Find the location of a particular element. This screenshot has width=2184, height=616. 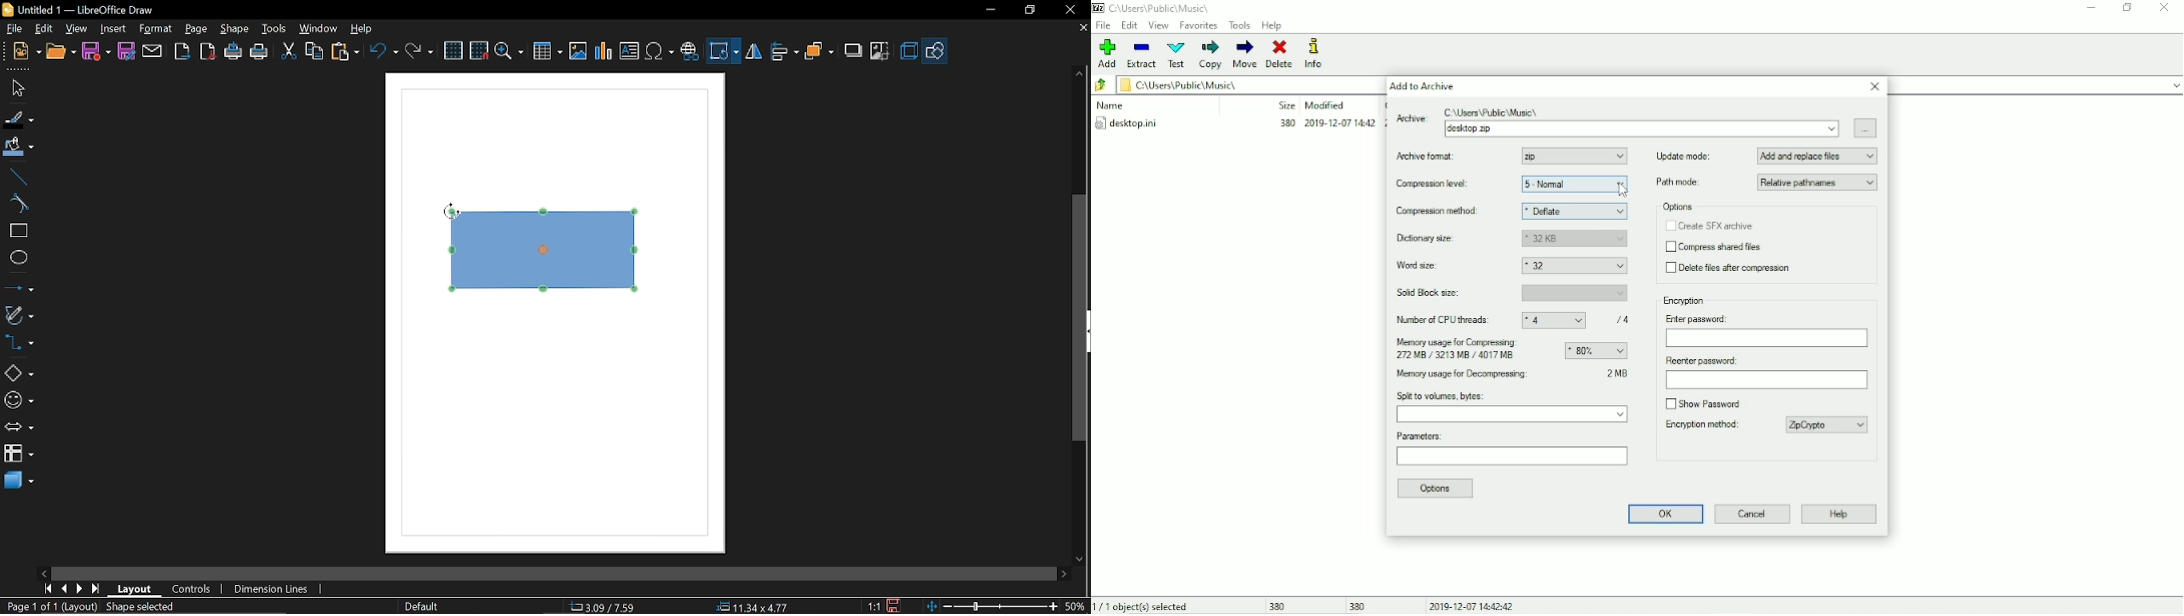

Restore down is located at coordinates (2129, 7).